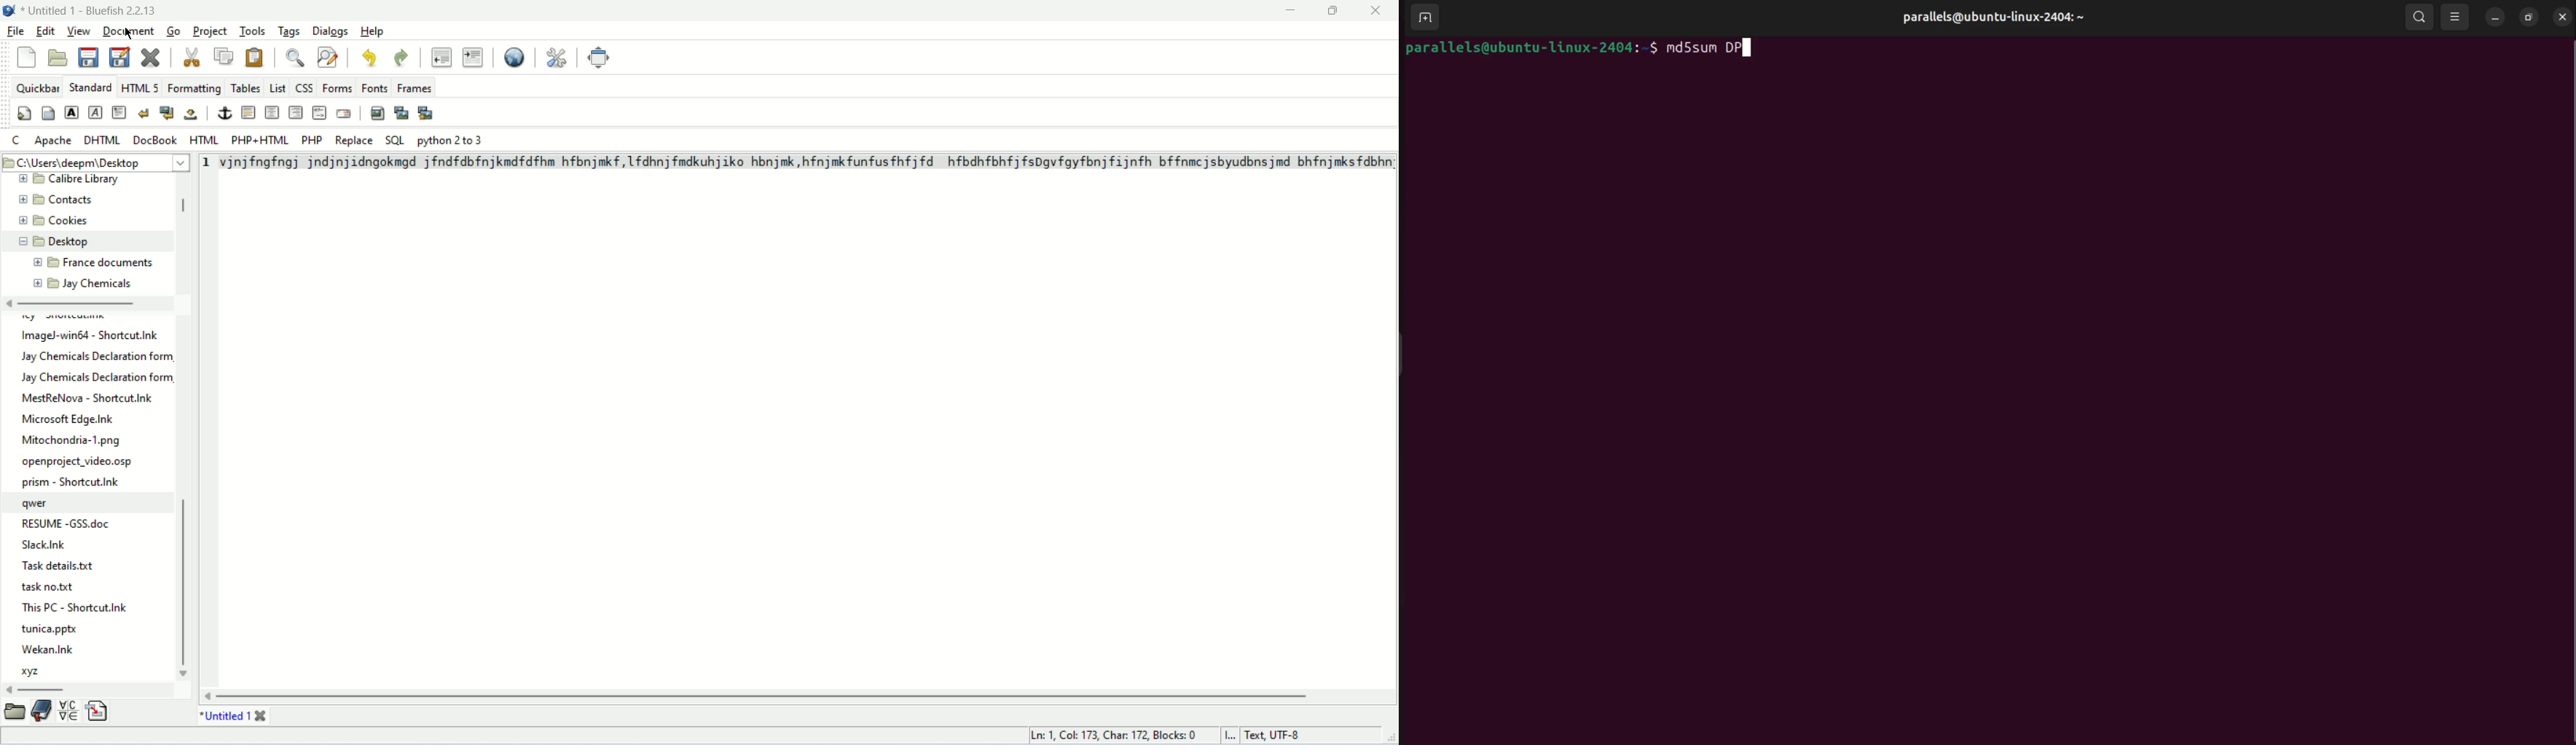 The image size is (2576, 756). Describe the element at coordinates (1117, 733) in the screenshot. I see `Ln: 1, Cok 173, Char: 172, Blocks: 0` at that location.